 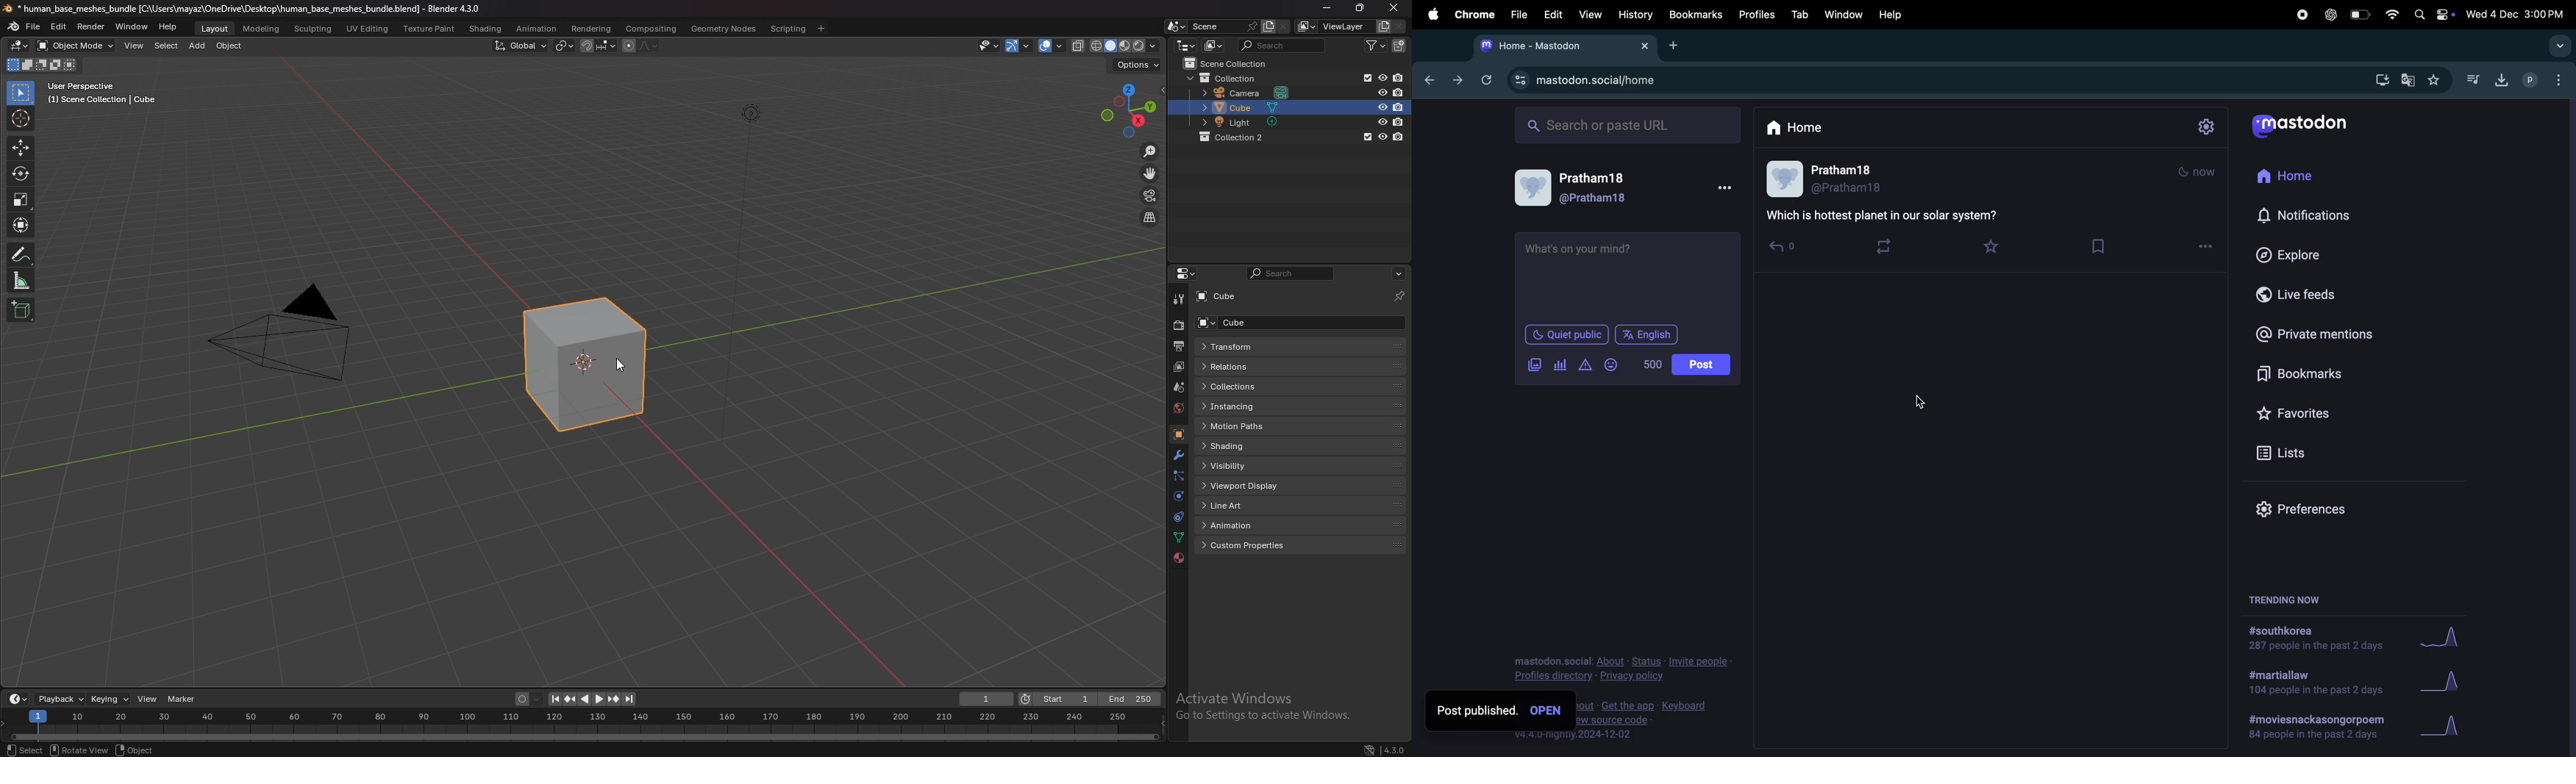 I want to click on reply, so click(x=1785, y=245).